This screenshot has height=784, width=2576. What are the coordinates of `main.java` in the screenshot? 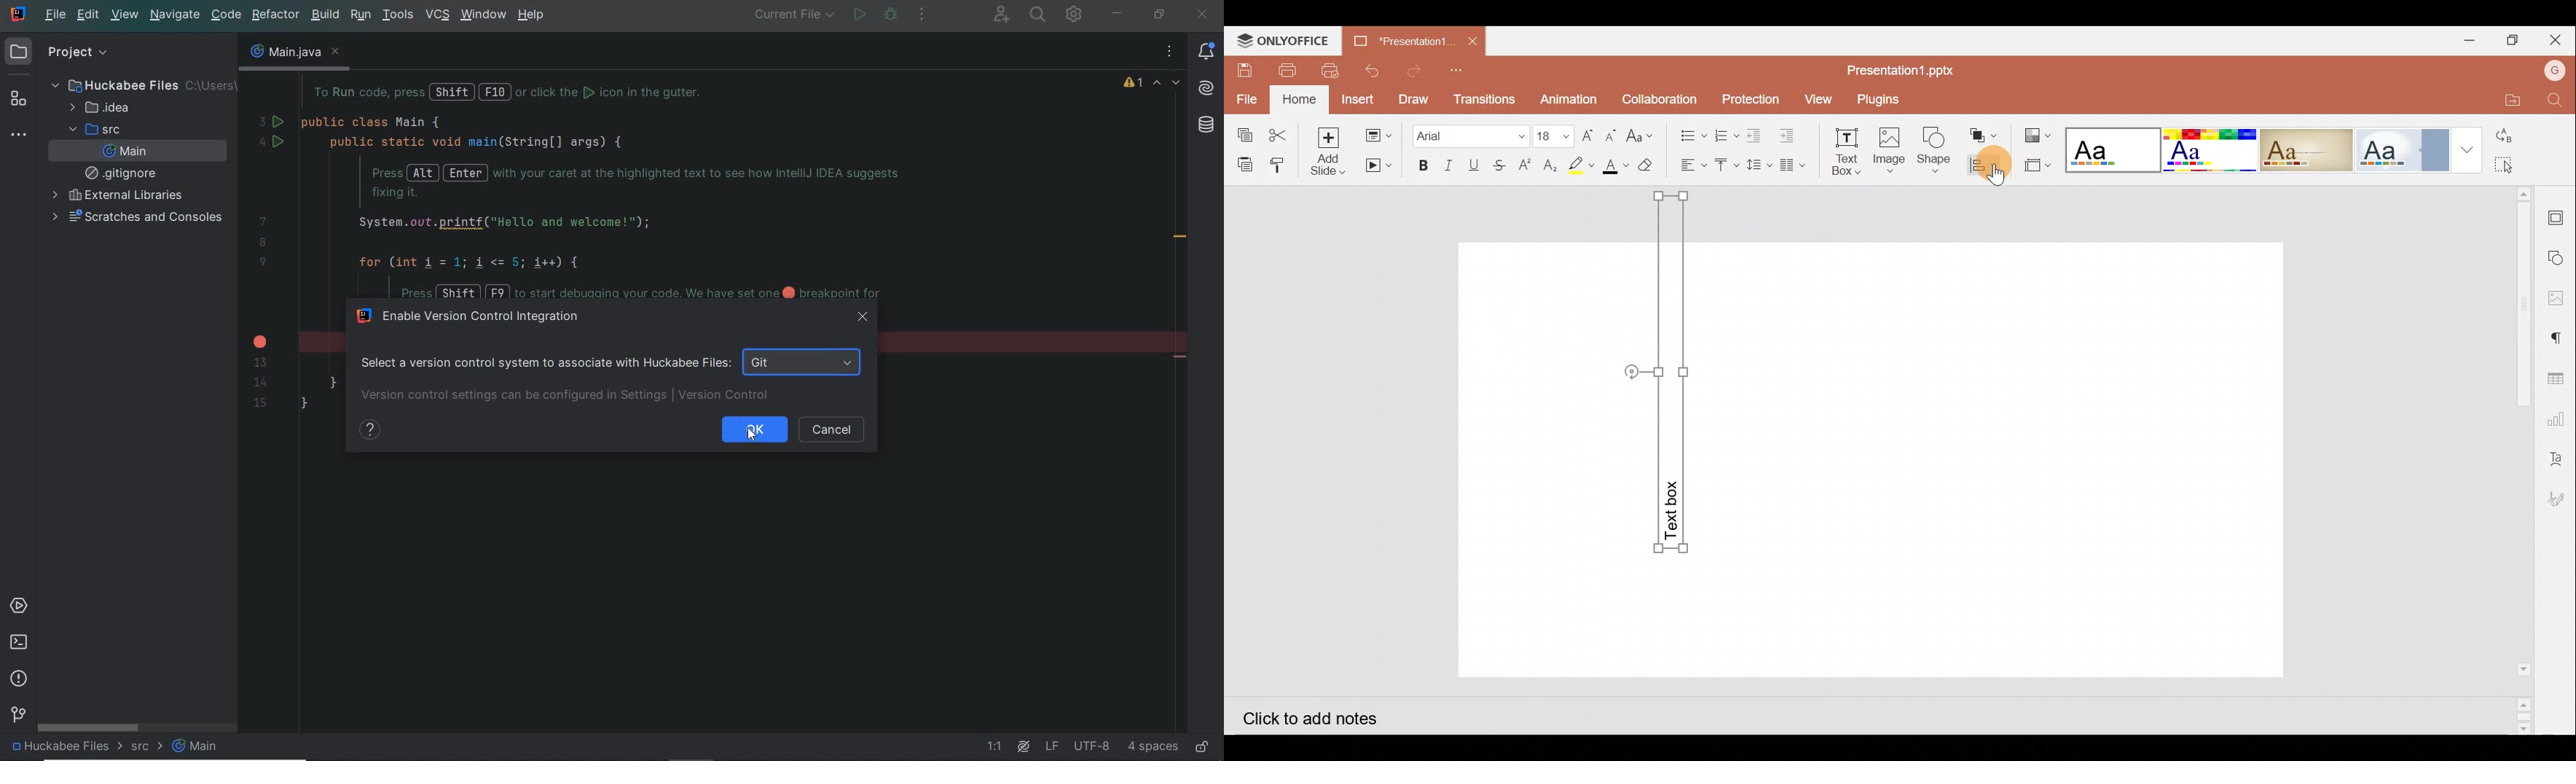 It's located at (293, 55).